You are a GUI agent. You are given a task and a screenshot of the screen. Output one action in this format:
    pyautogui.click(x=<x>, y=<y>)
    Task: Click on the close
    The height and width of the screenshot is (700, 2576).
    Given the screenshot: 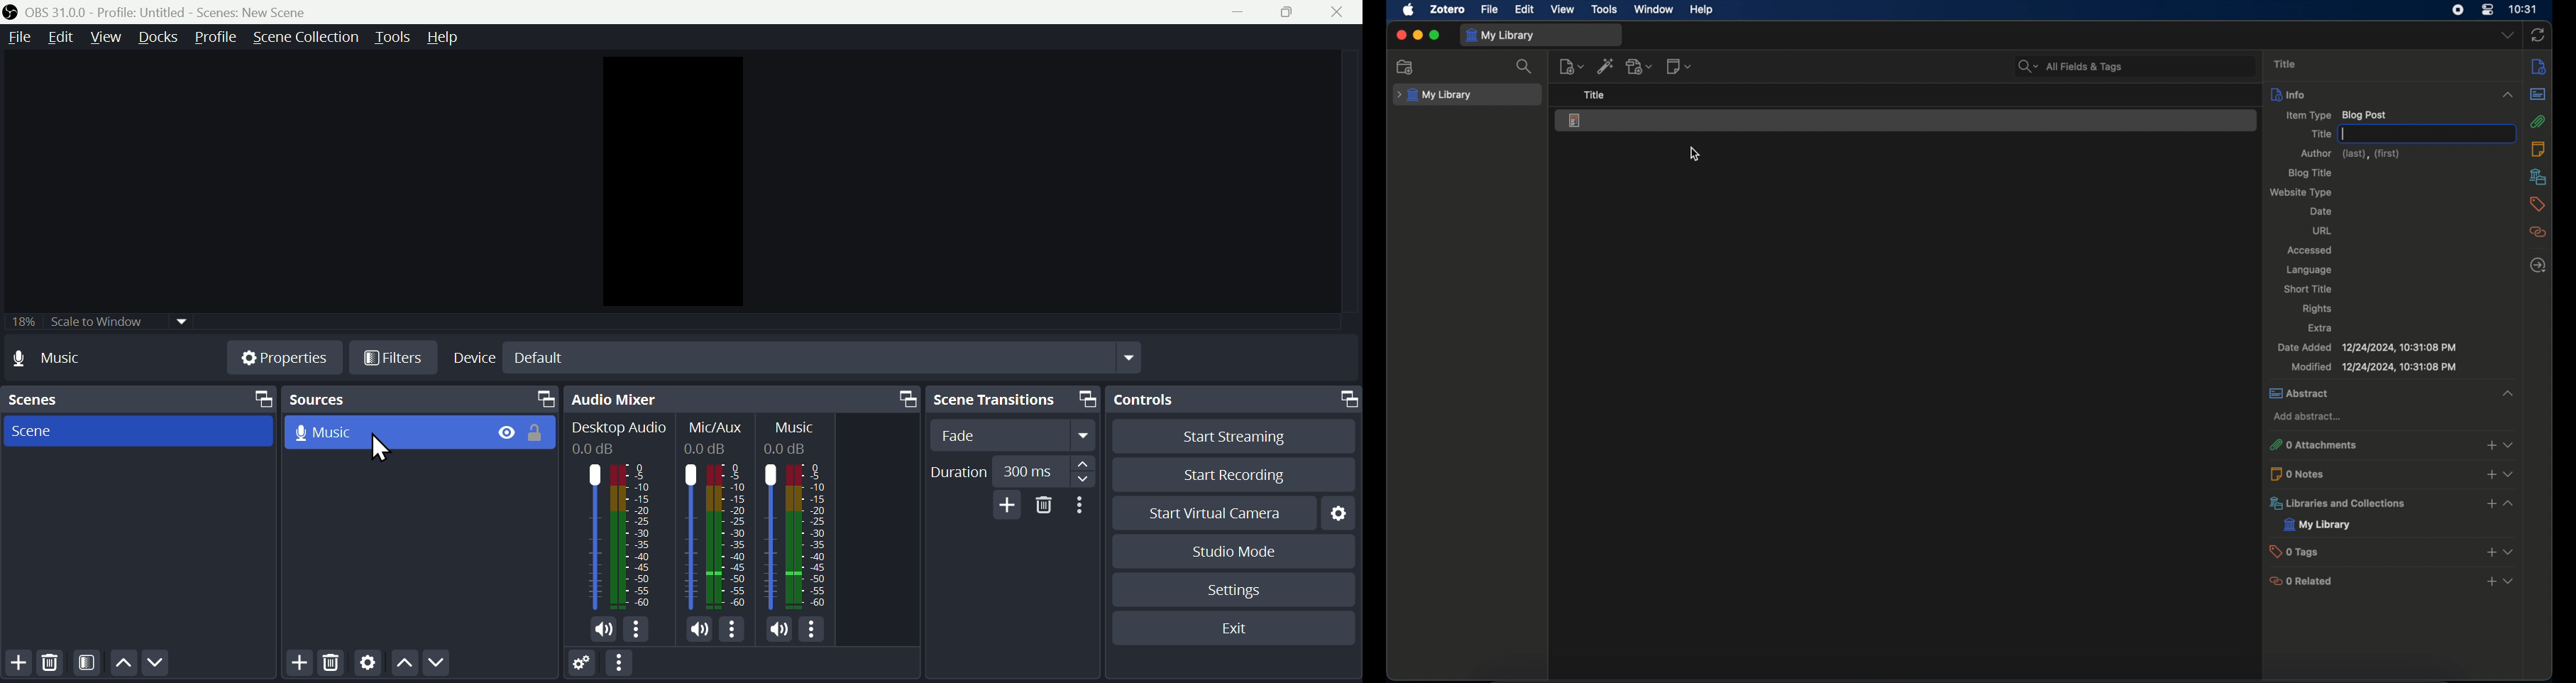 What is the action you would take?
    pyautogui.click(x=1341, y=11)
    